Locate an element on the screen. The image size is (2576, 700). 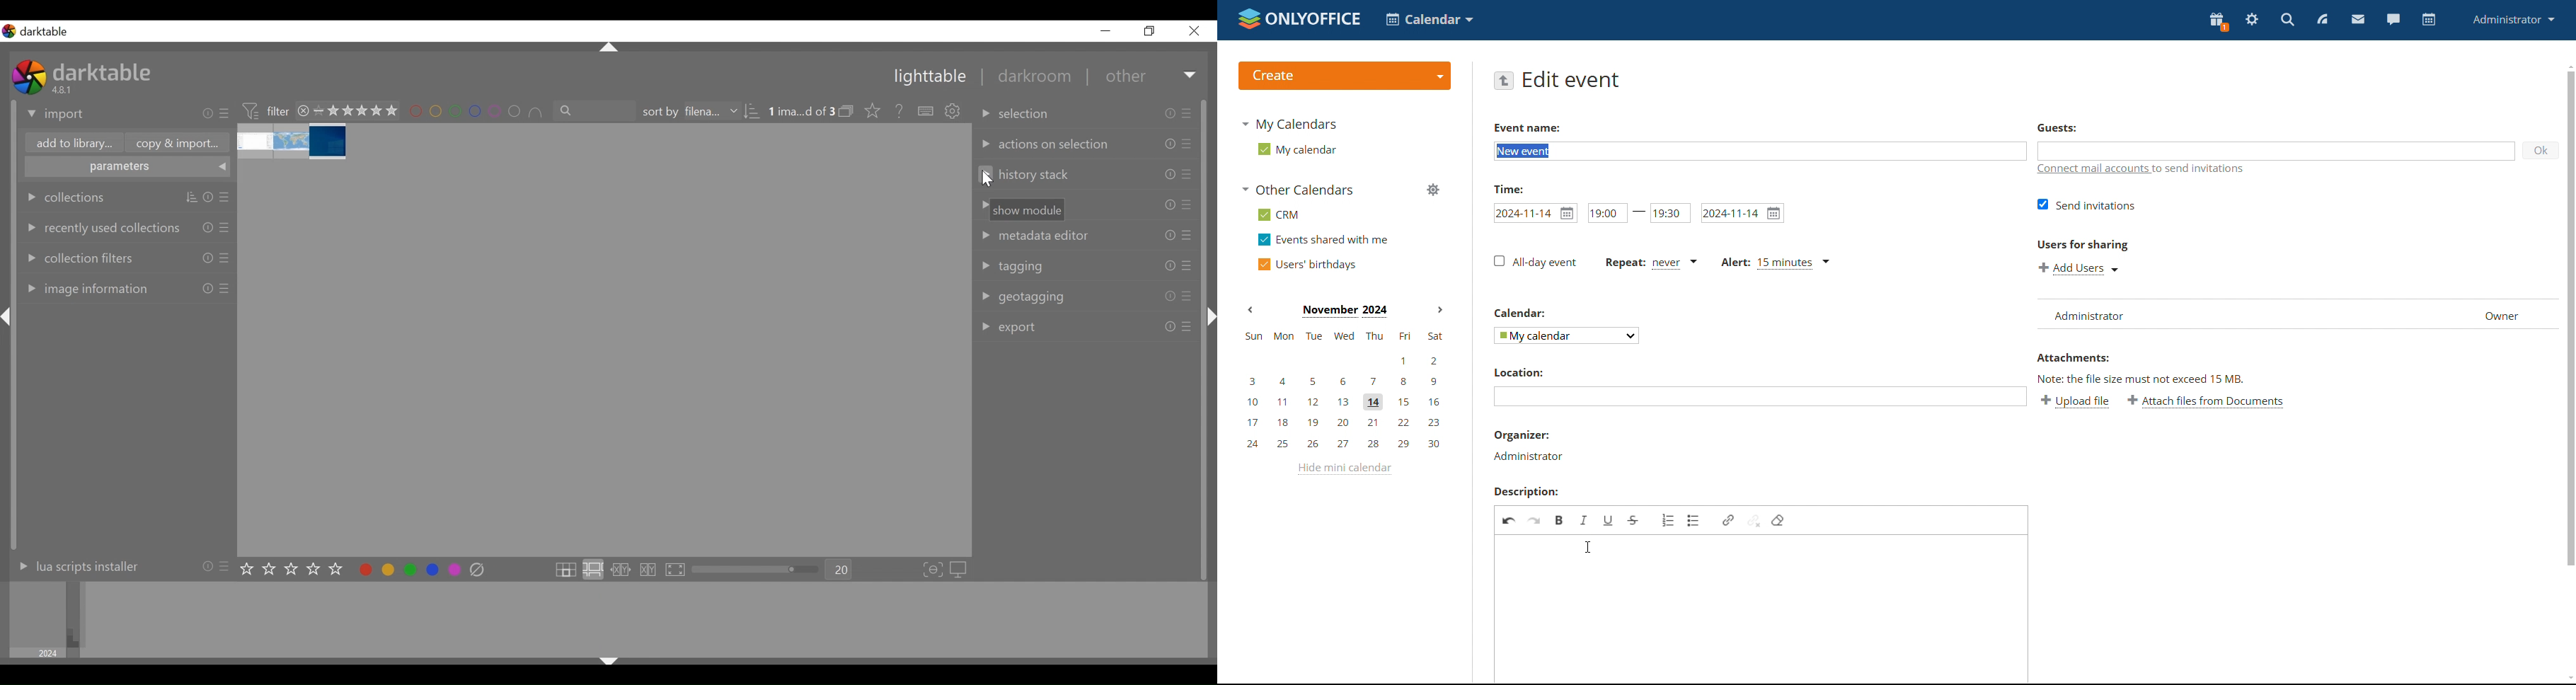
administrator is located at coordinates (1529, 456).